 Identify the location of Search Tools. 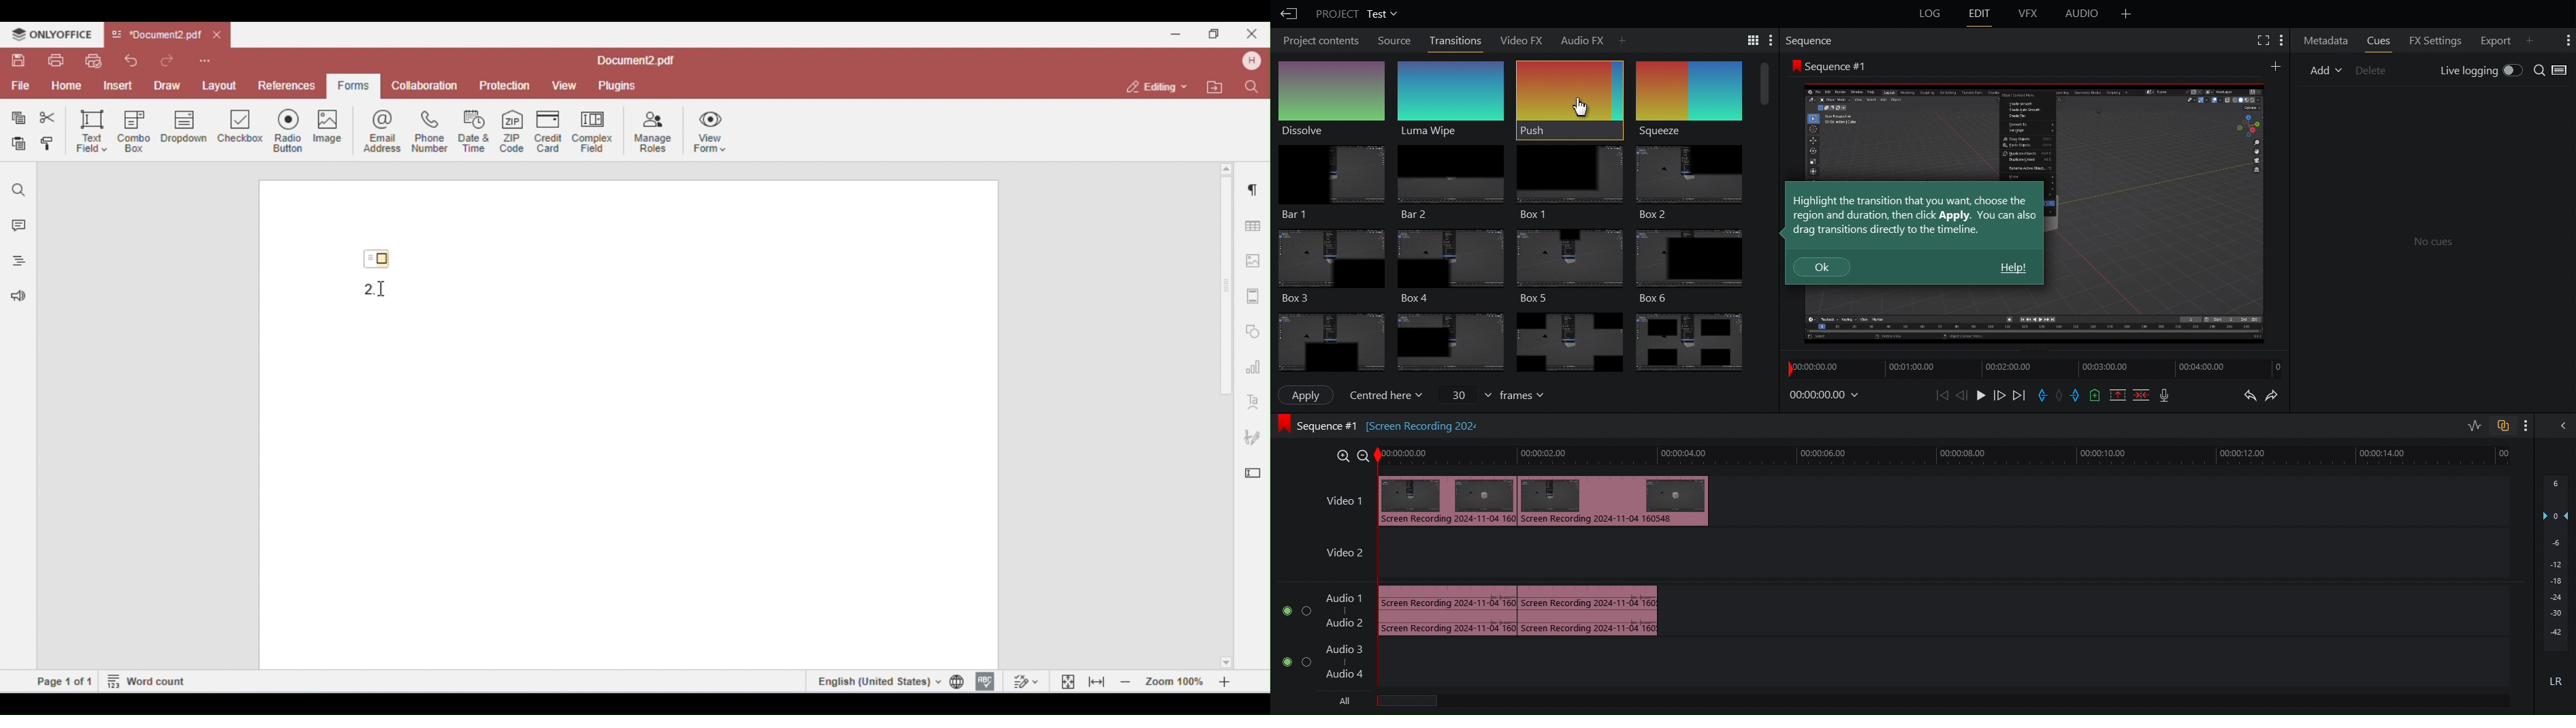
(1747, 39).